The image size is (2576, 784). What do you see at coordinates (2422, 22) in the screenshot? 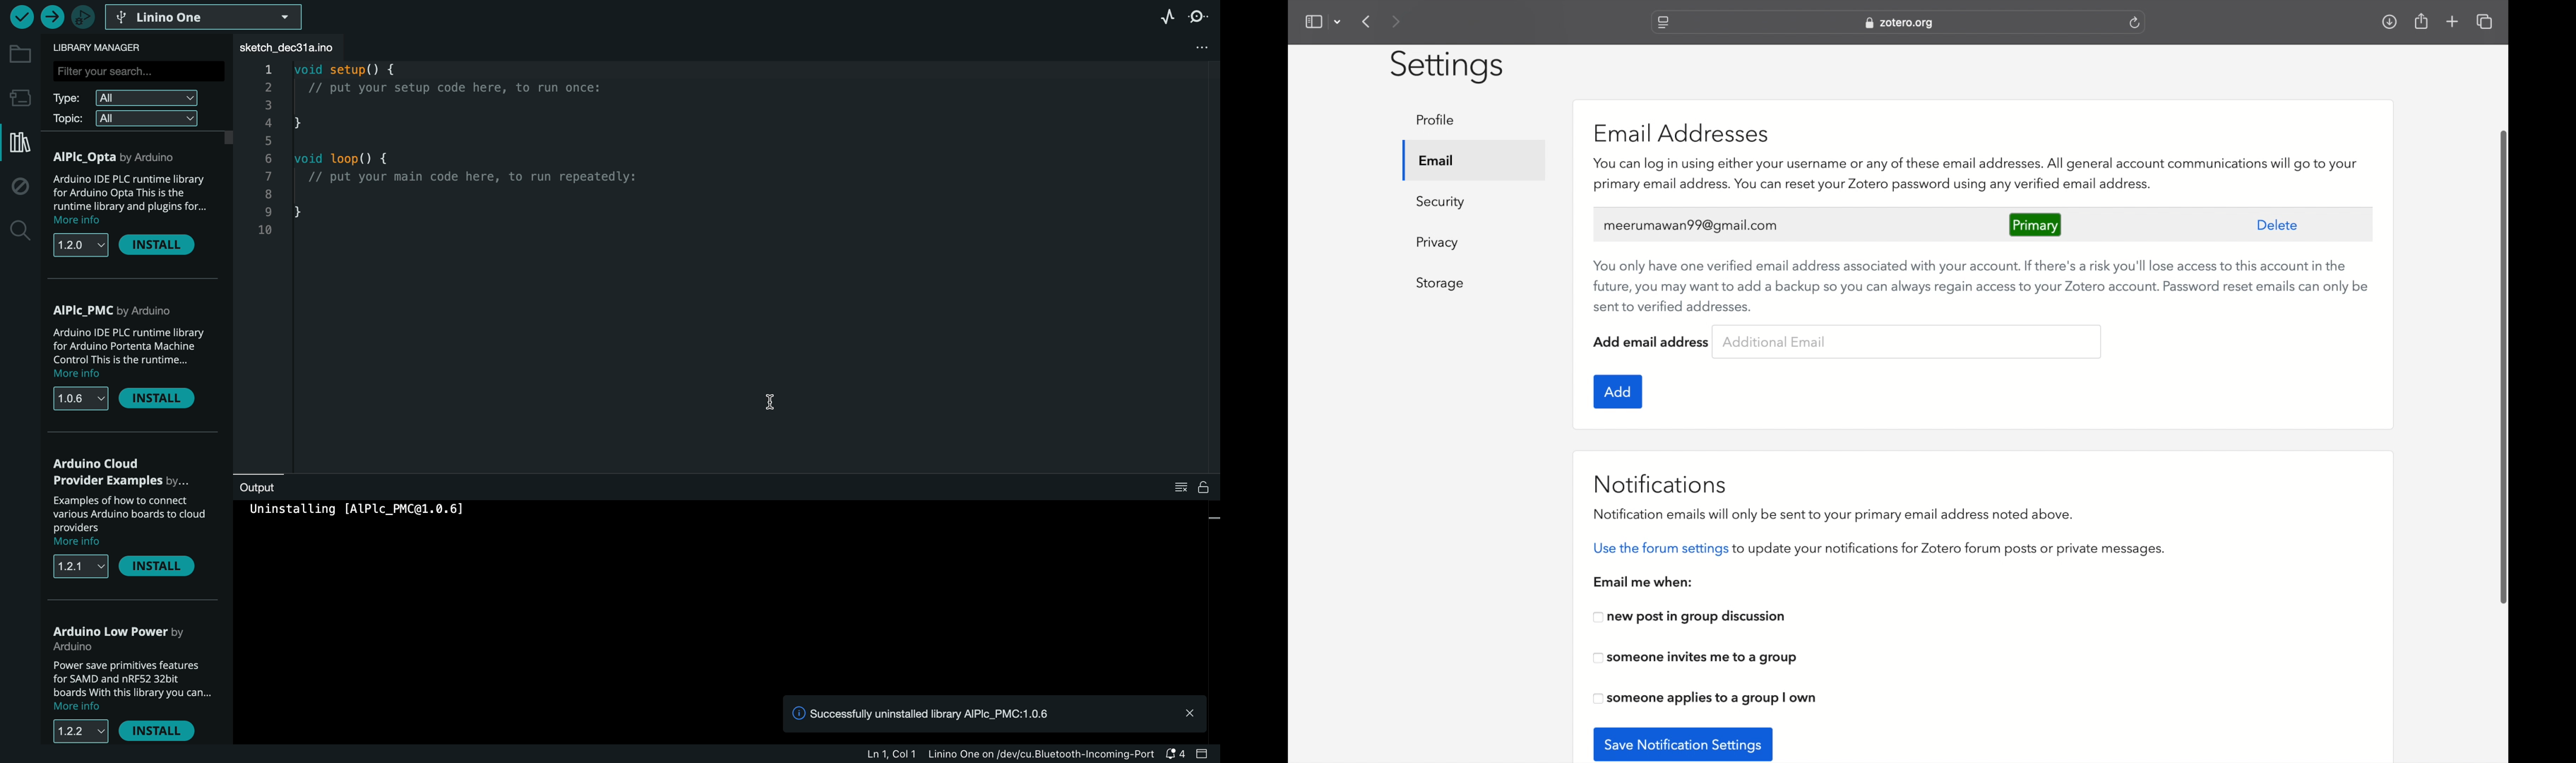
I see `share` at bounding box center [2422, 22].